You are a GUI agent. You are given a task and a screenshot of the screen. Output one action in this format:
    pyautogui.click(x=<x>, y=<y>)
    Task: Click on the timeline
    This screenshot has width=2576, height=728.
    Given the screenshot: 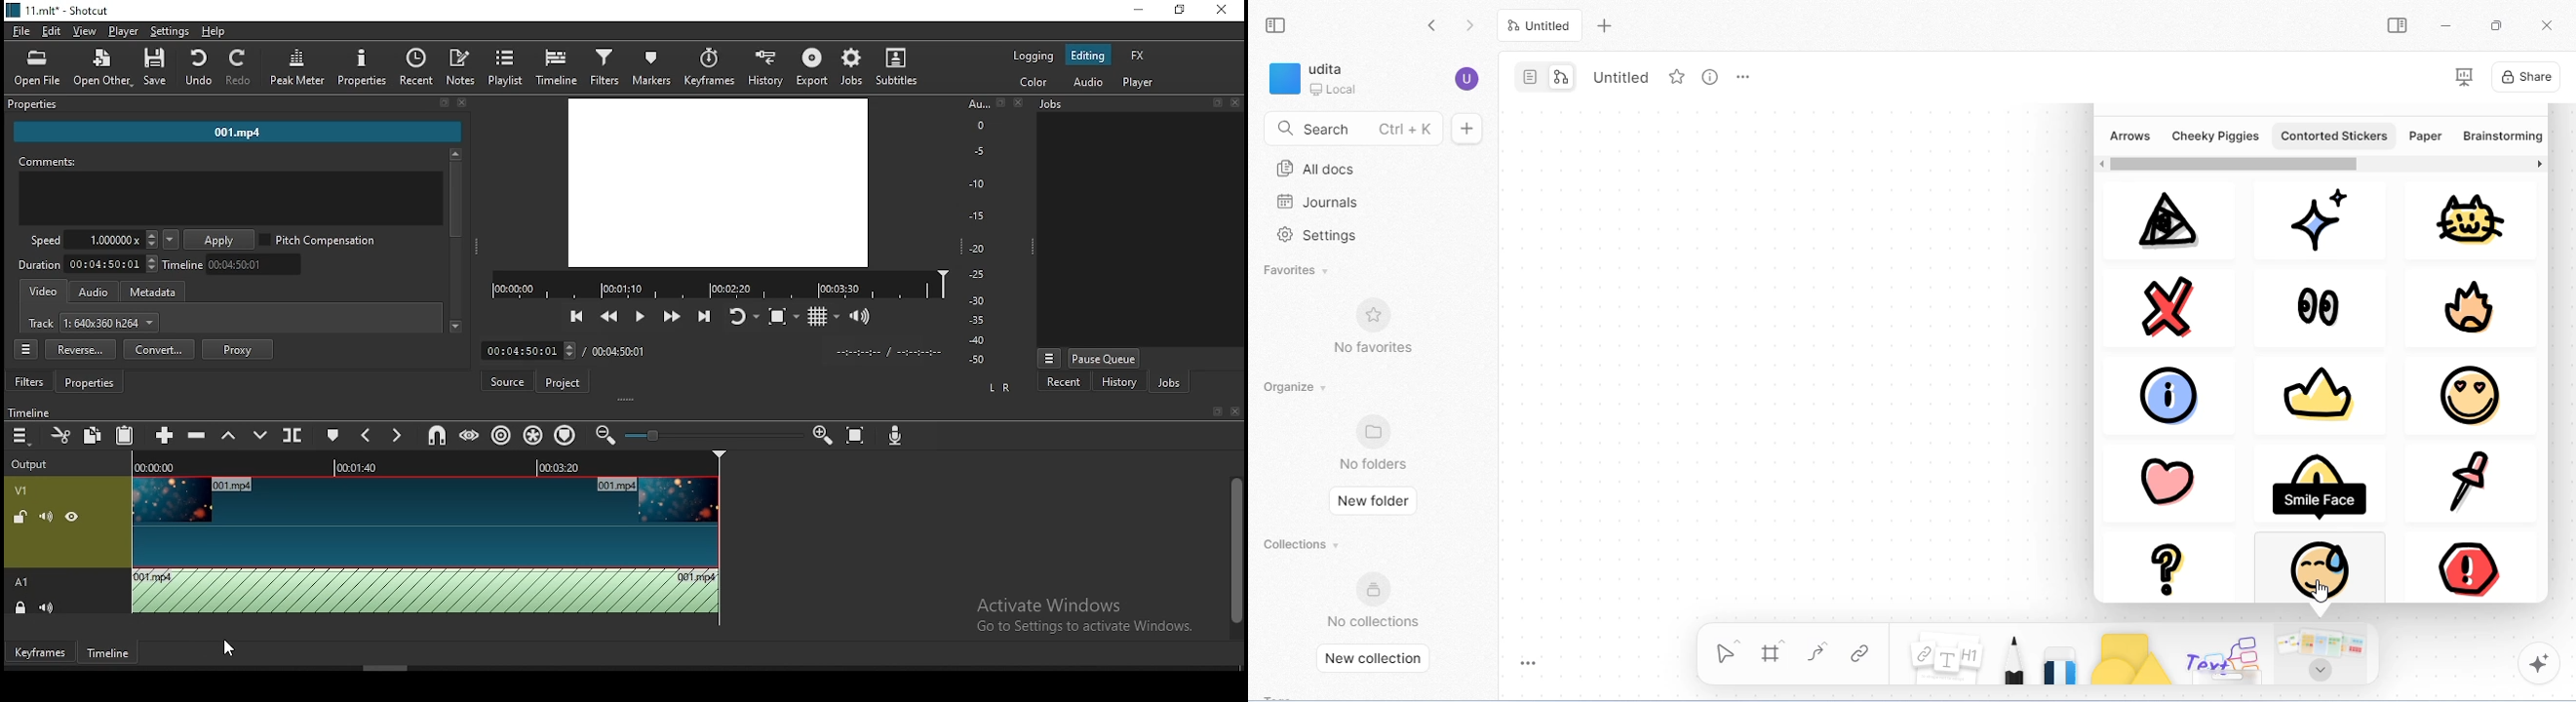 What is the action you would take?
    pyautogui.click(x=717, y=283)
    